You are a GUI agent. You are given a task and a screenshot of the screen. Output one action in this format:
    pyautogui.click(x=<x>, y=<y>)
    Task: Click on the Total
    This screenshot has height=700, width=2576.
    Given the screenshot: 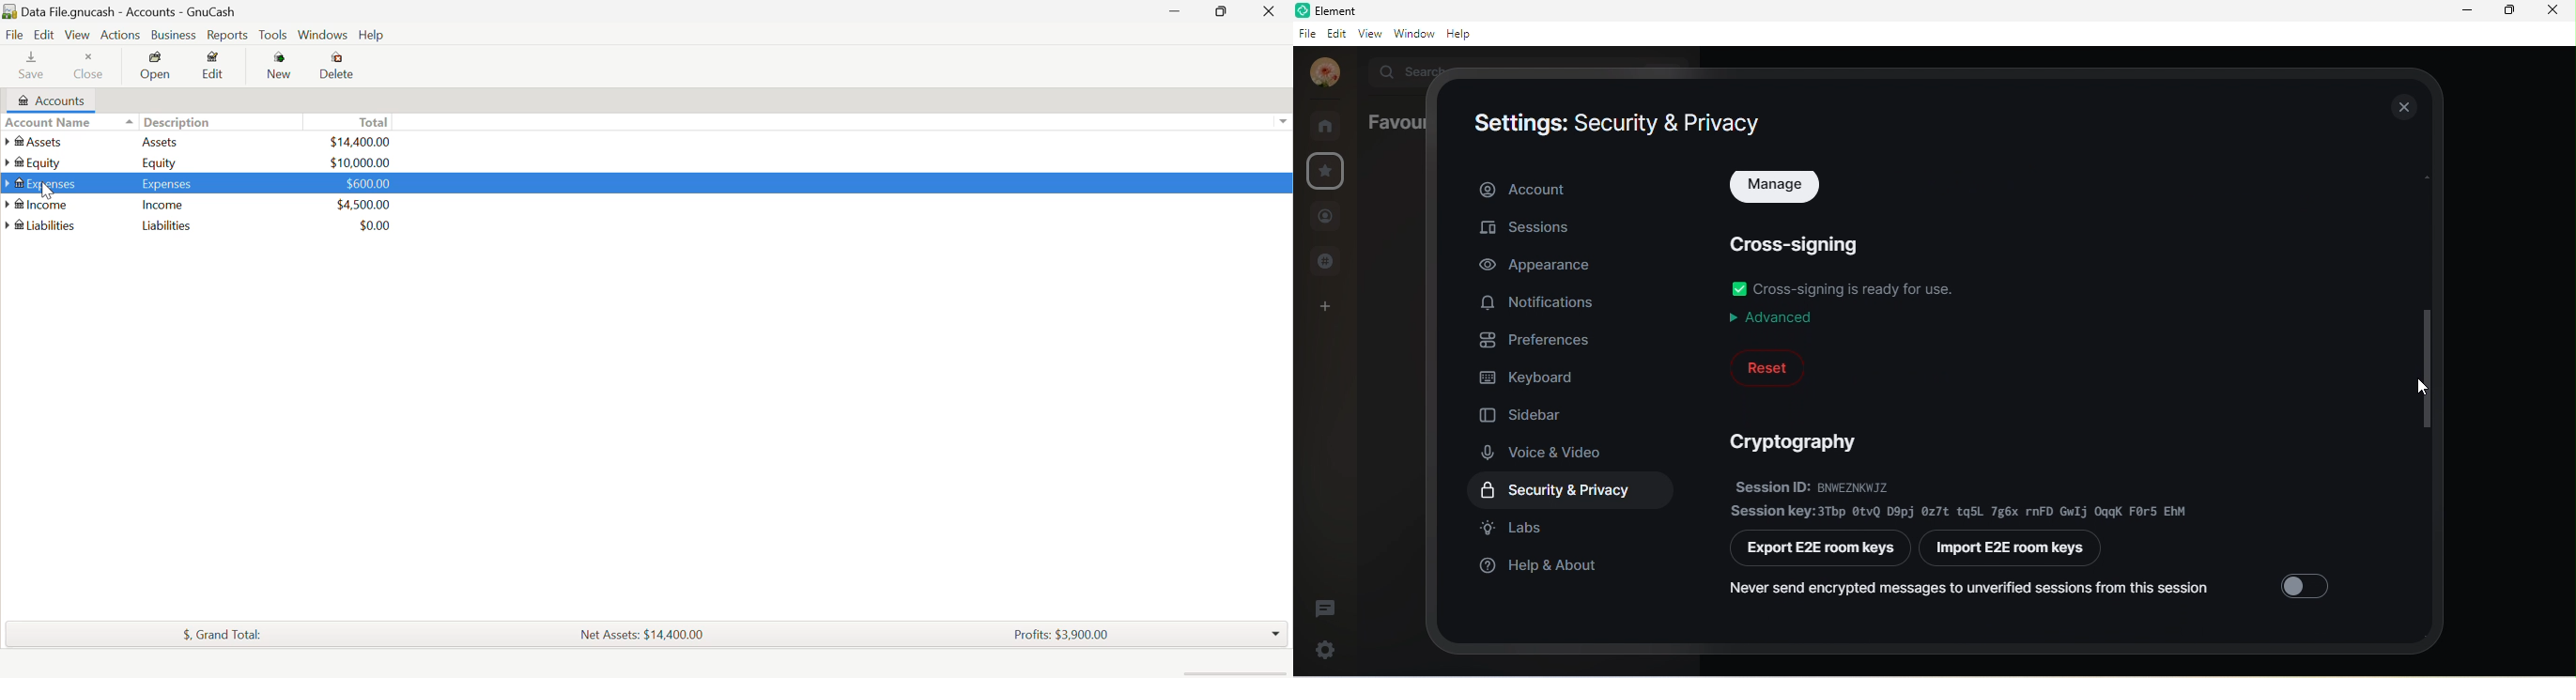 What is the action you would take?
    pyautogui.click(x=218, y=635)
    